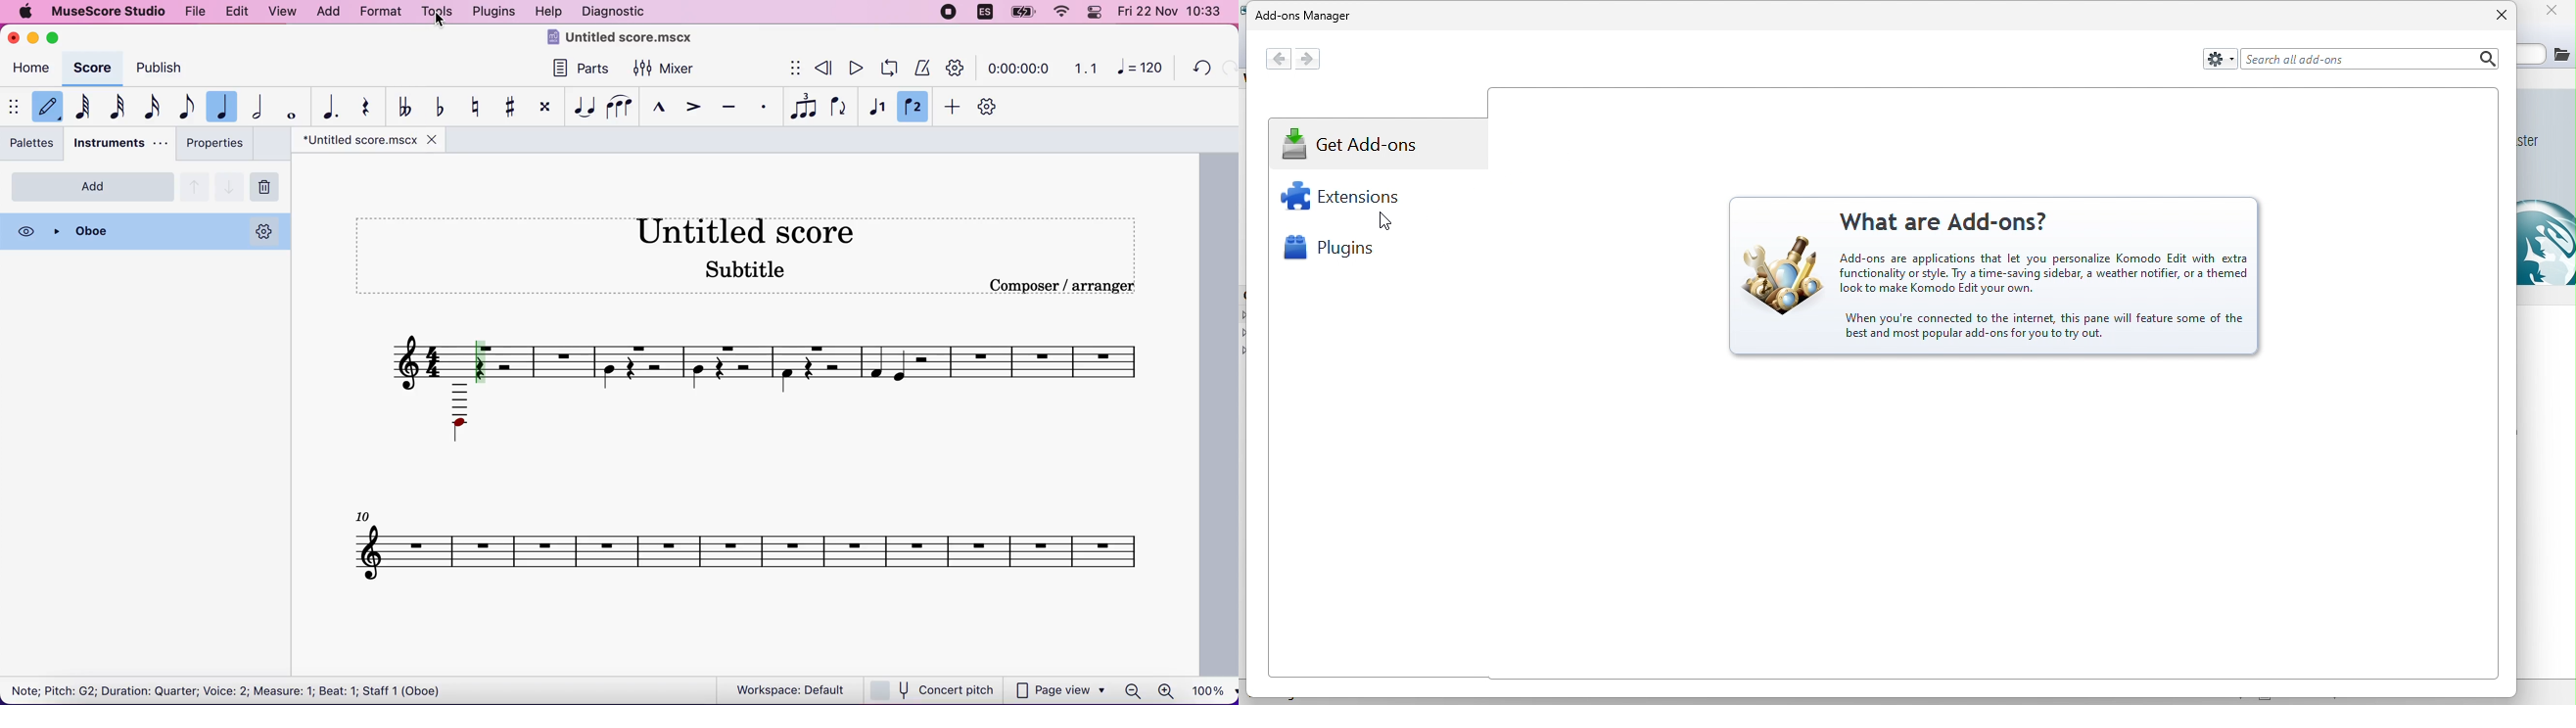 Image resolution: width=2576 pixels, height=728 pixels. What do you see at coordinates (852, 70) in the screenshot?
I see `play` at bounding box center [852, 70].